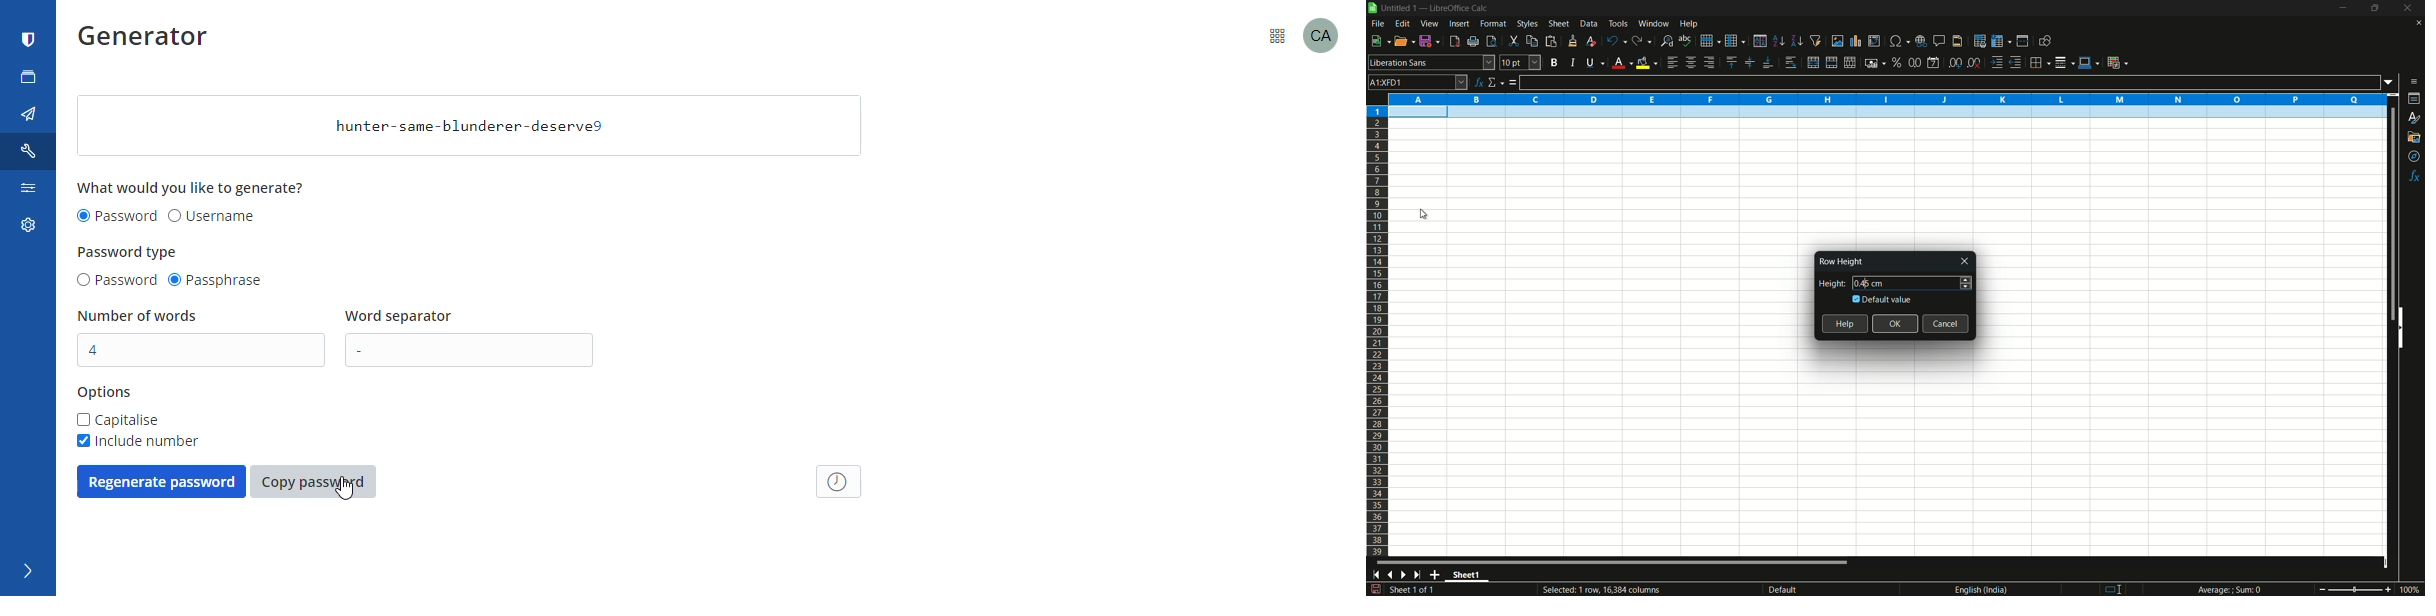 The width and height of the screenshot is (2436, 616). What do you see at coordinates (1838, 40) in the screenshot?
I see `insert image` at bounding box center [1838, 40].